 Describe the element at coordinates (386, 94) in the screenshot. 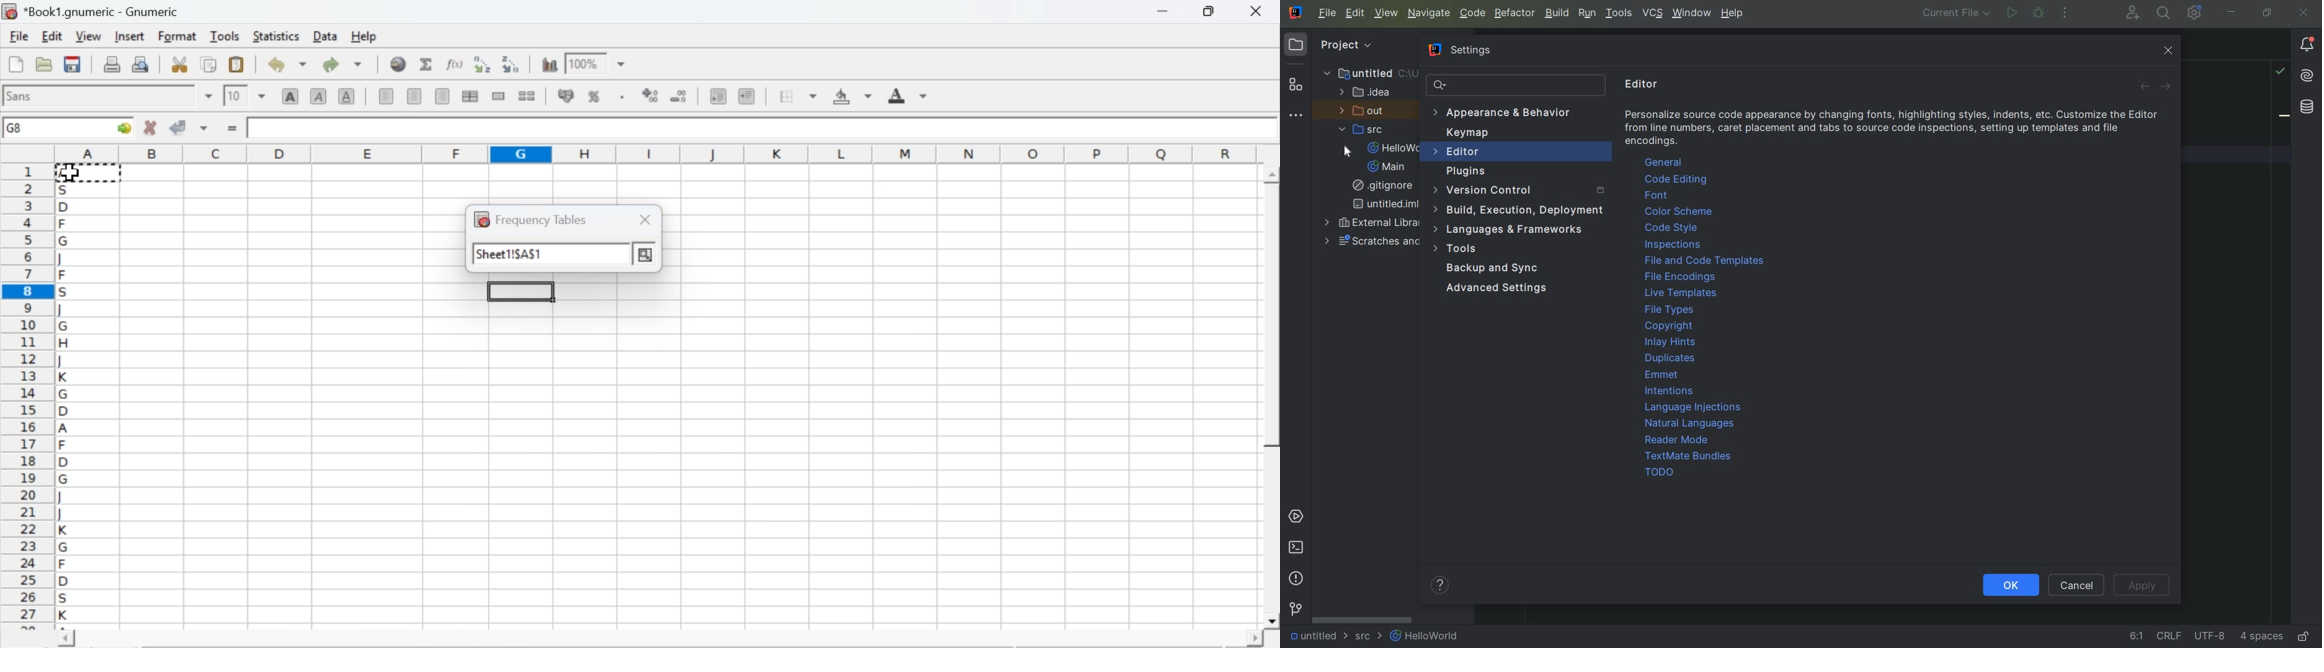

I see `align left` at that location.